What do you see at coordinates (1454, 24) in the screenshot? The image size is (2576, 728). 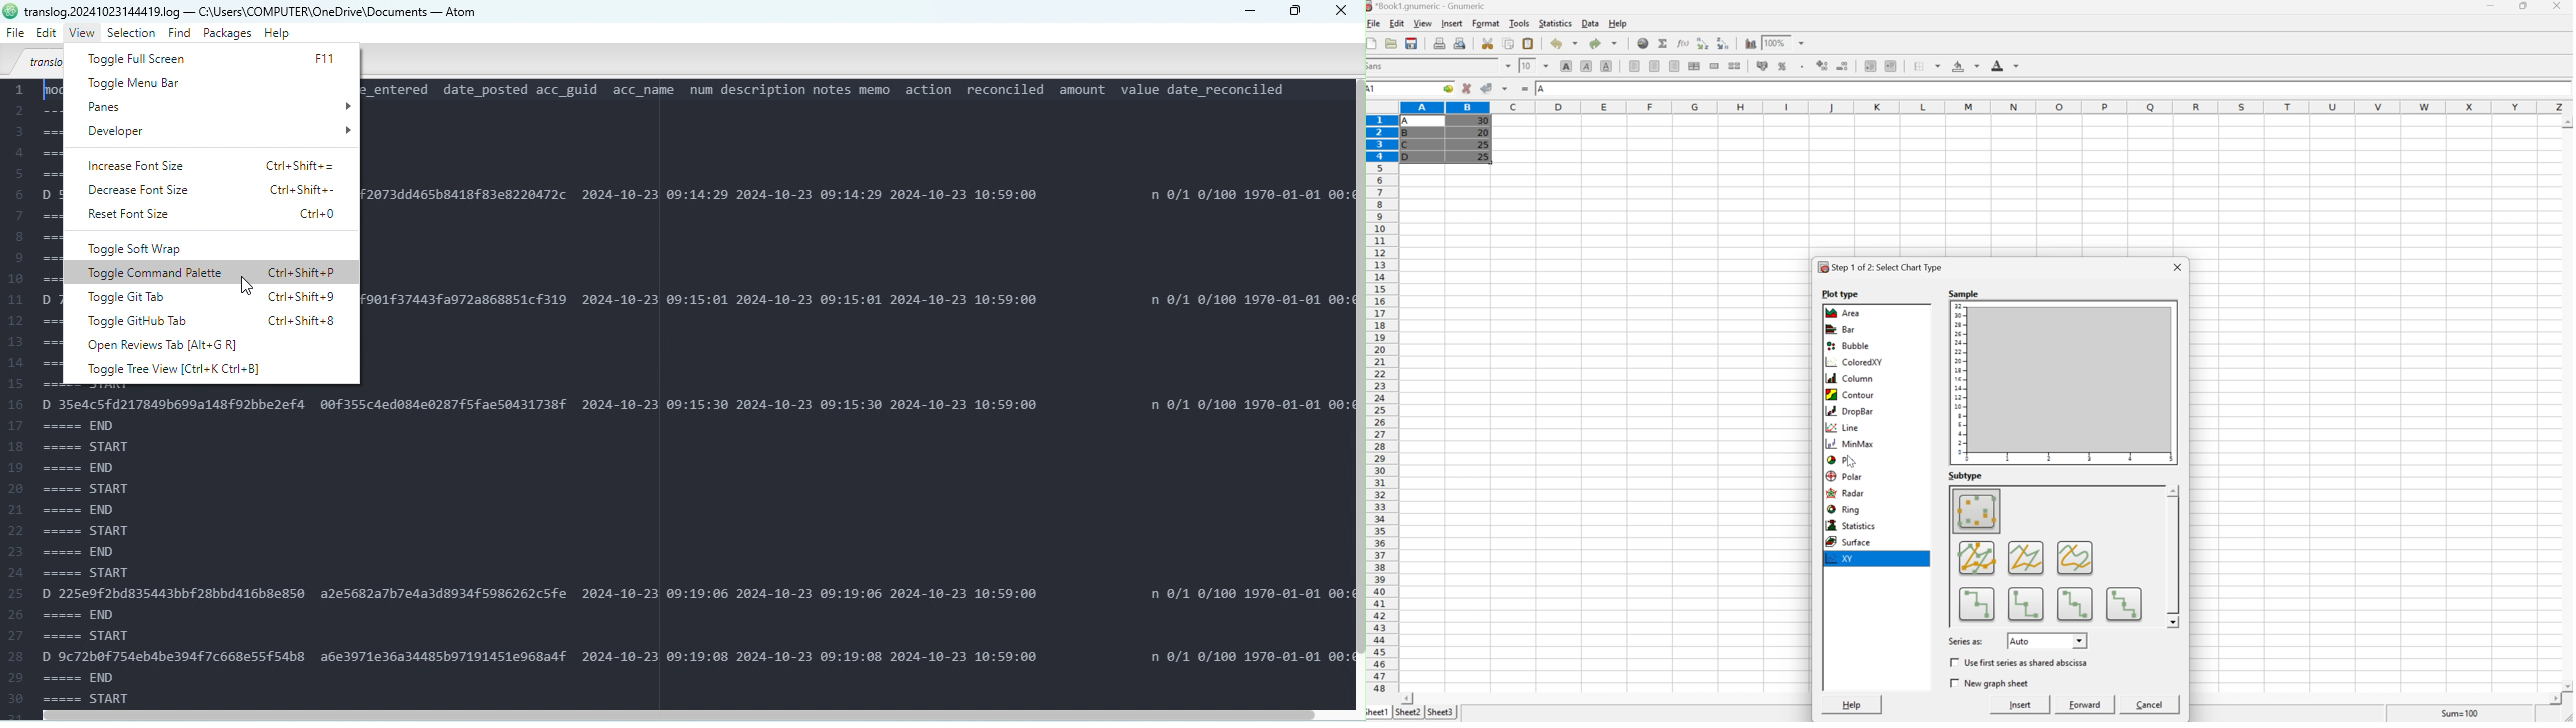 I see `Insert` at bounding box center [1454, 24].